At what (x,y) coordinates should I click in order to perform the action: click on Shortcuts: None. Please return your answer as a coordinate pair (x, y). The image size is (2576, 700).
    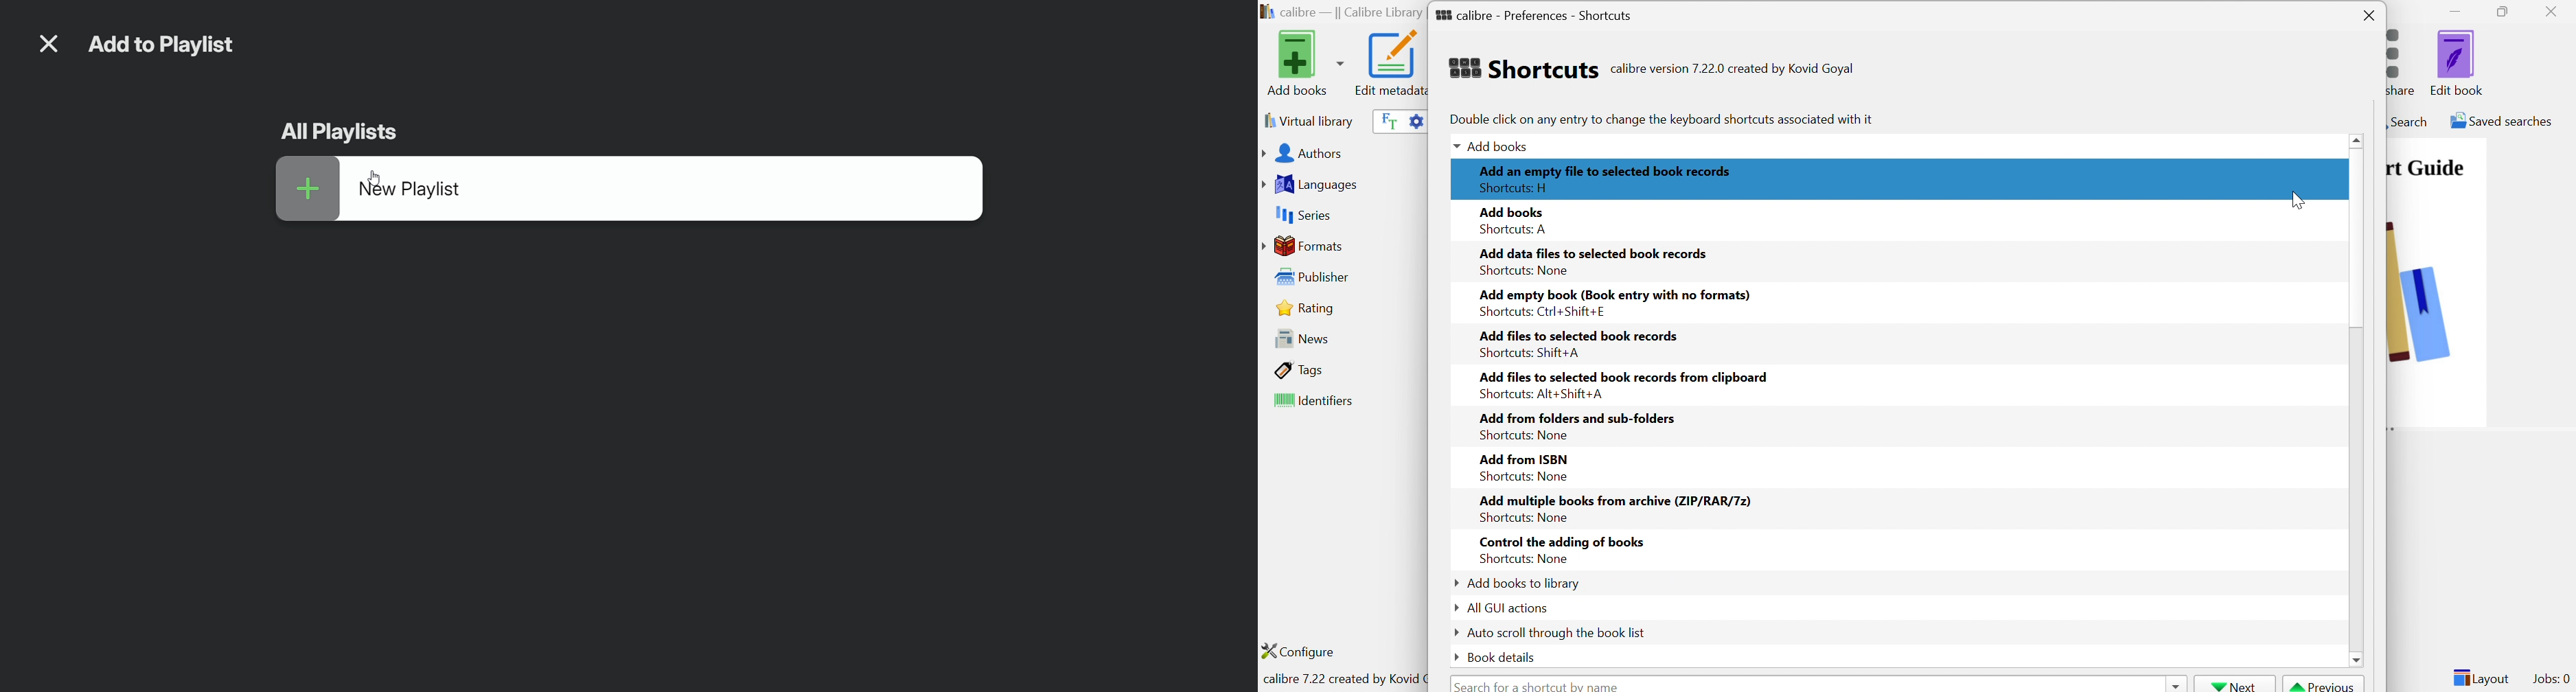
    Looking at the image, I should click on (1523, 477).